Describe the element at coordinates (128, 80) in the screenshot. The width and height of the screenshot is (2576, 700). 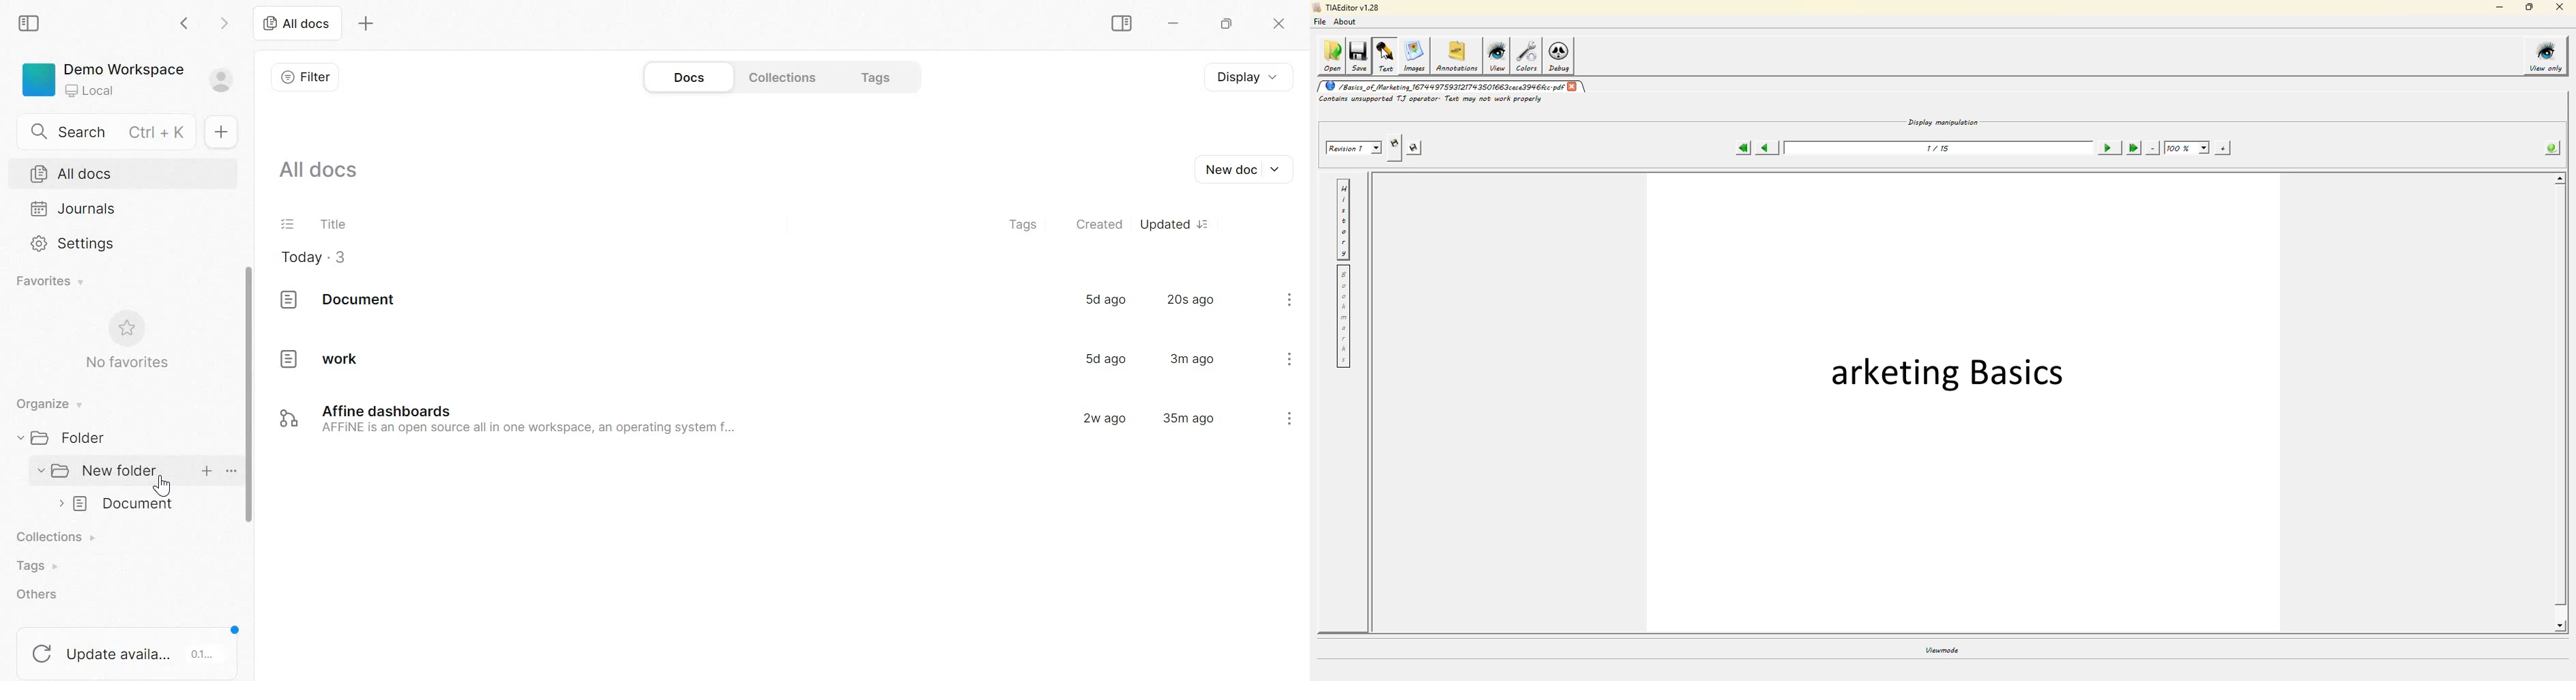
I see `Demo Workspace` at that location.